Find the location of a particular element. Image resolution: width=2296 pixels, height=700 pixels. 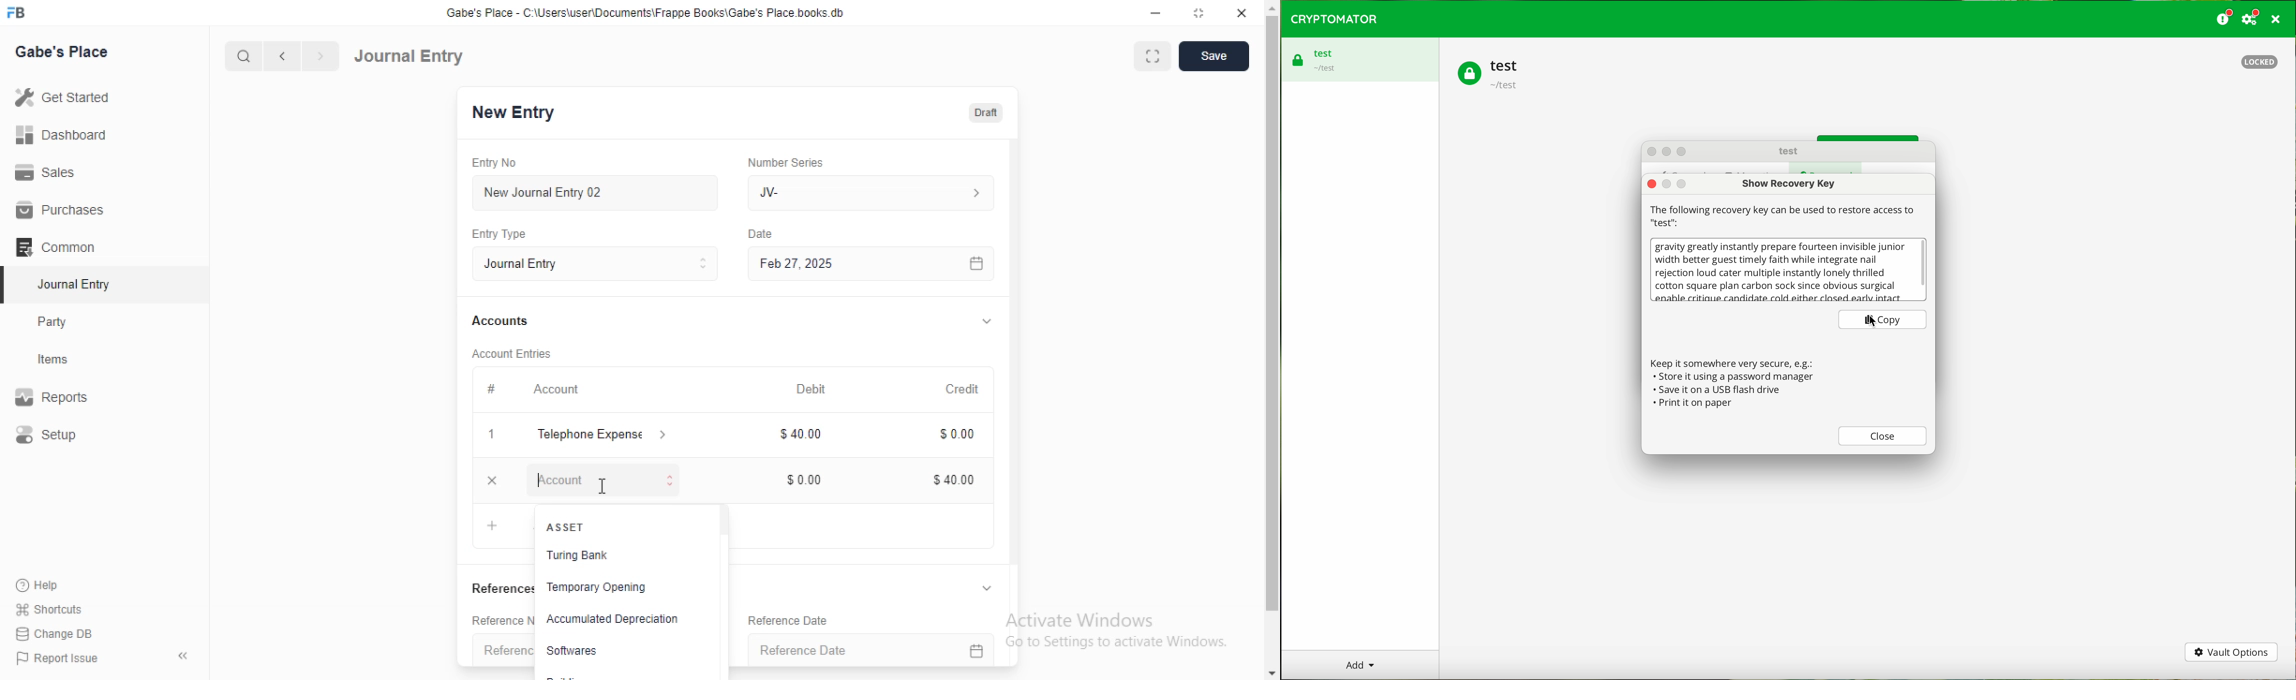

cursor is located at coordinates (602, 486).